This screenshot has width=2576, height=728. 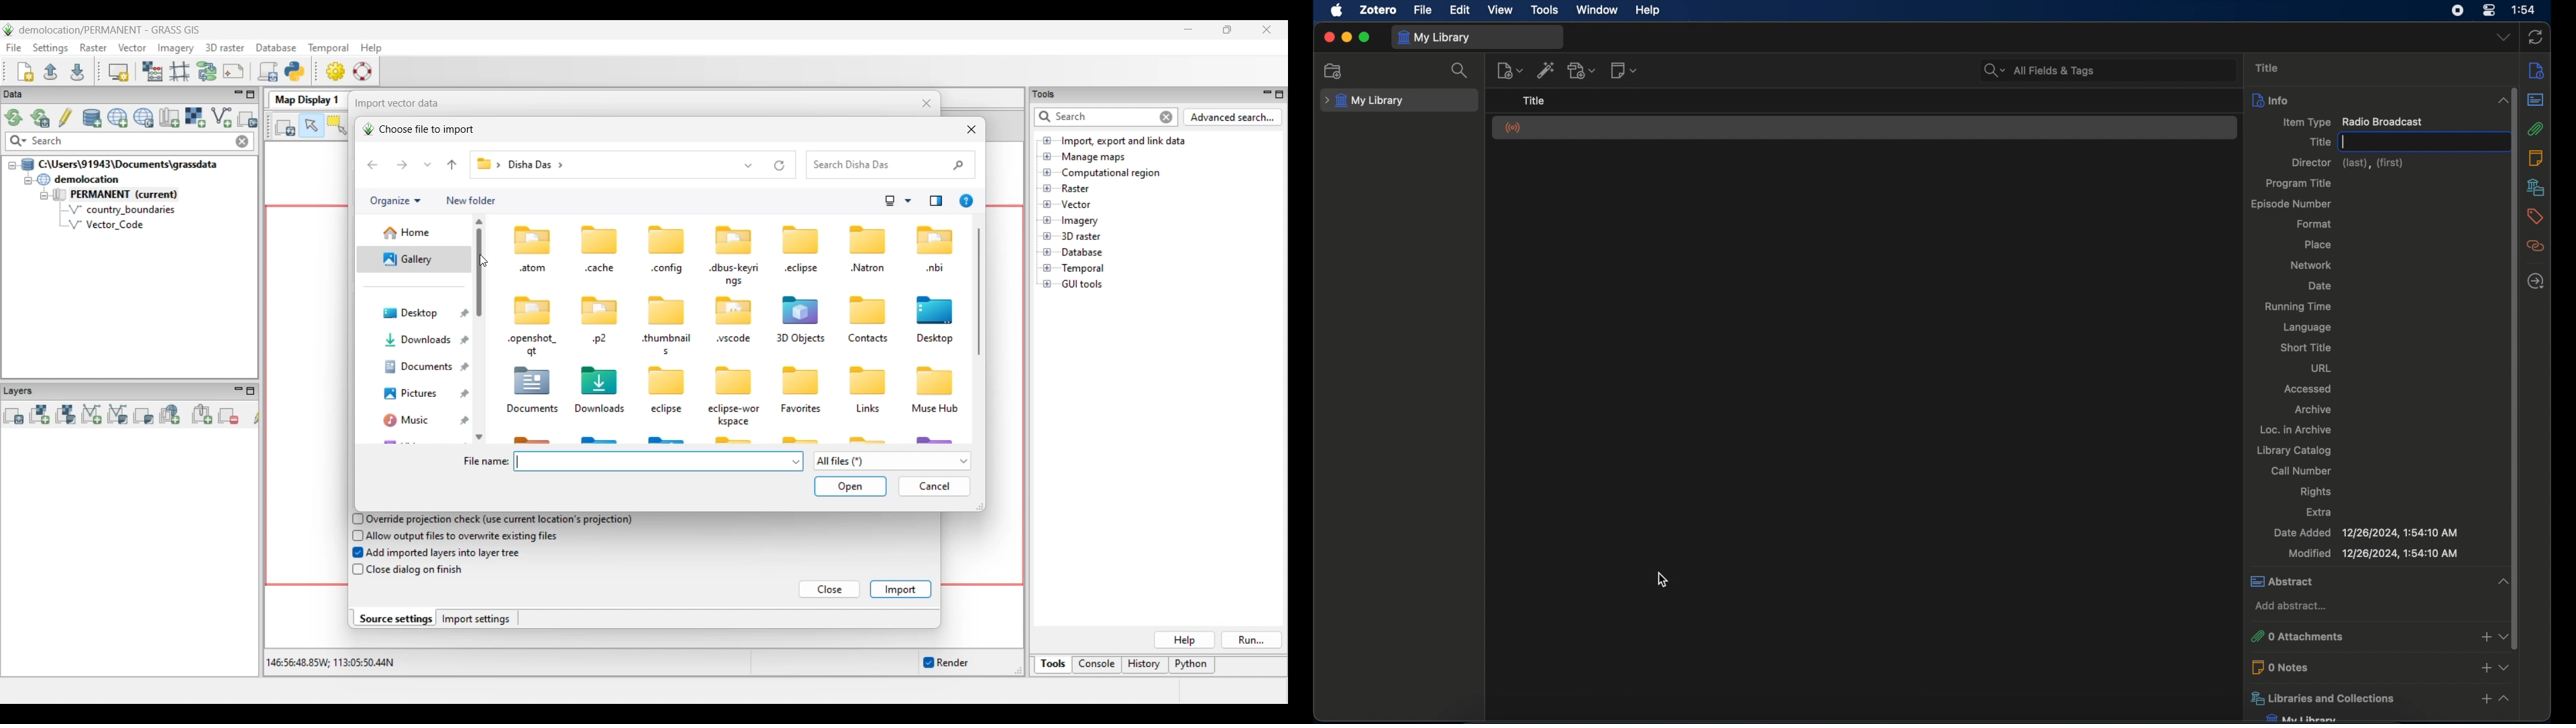 I want to click on title, so click(x=2269, y=68).